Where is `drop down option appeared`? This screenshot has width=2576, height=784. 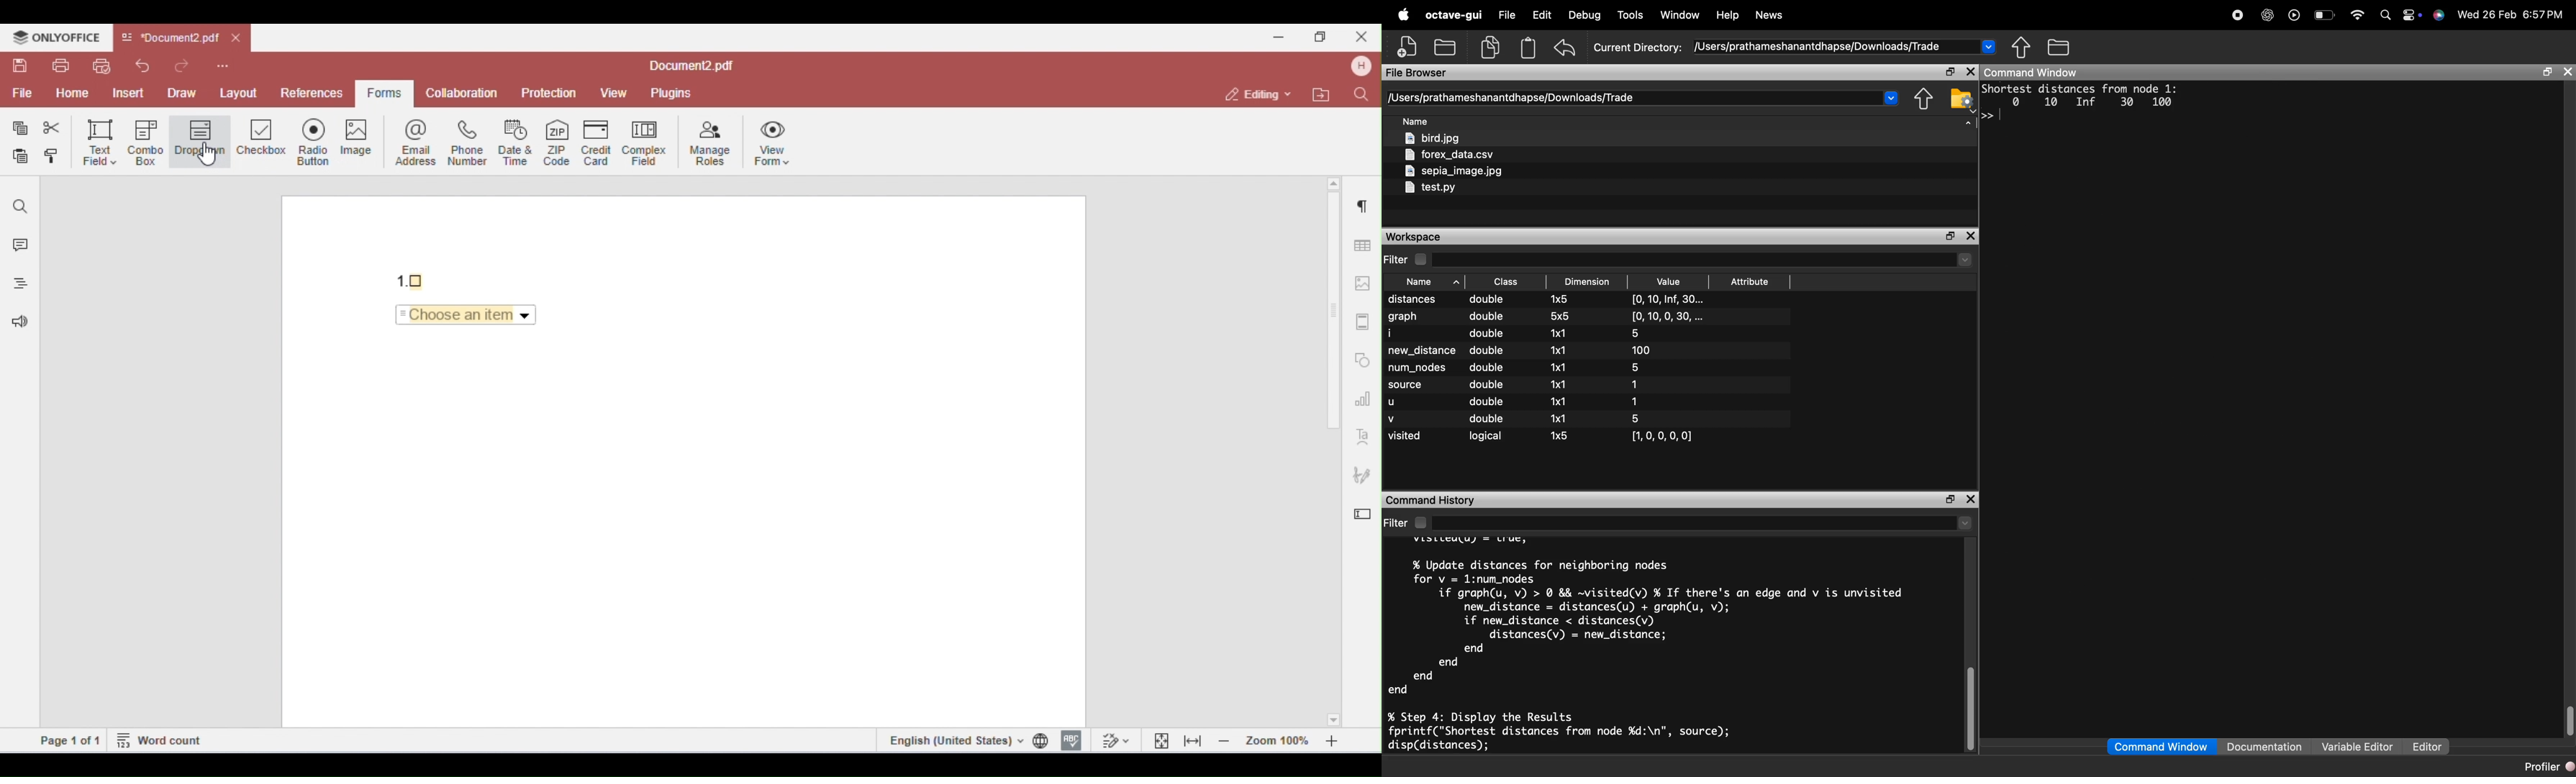 drop down option appeared is located at coordinates (470, 317).